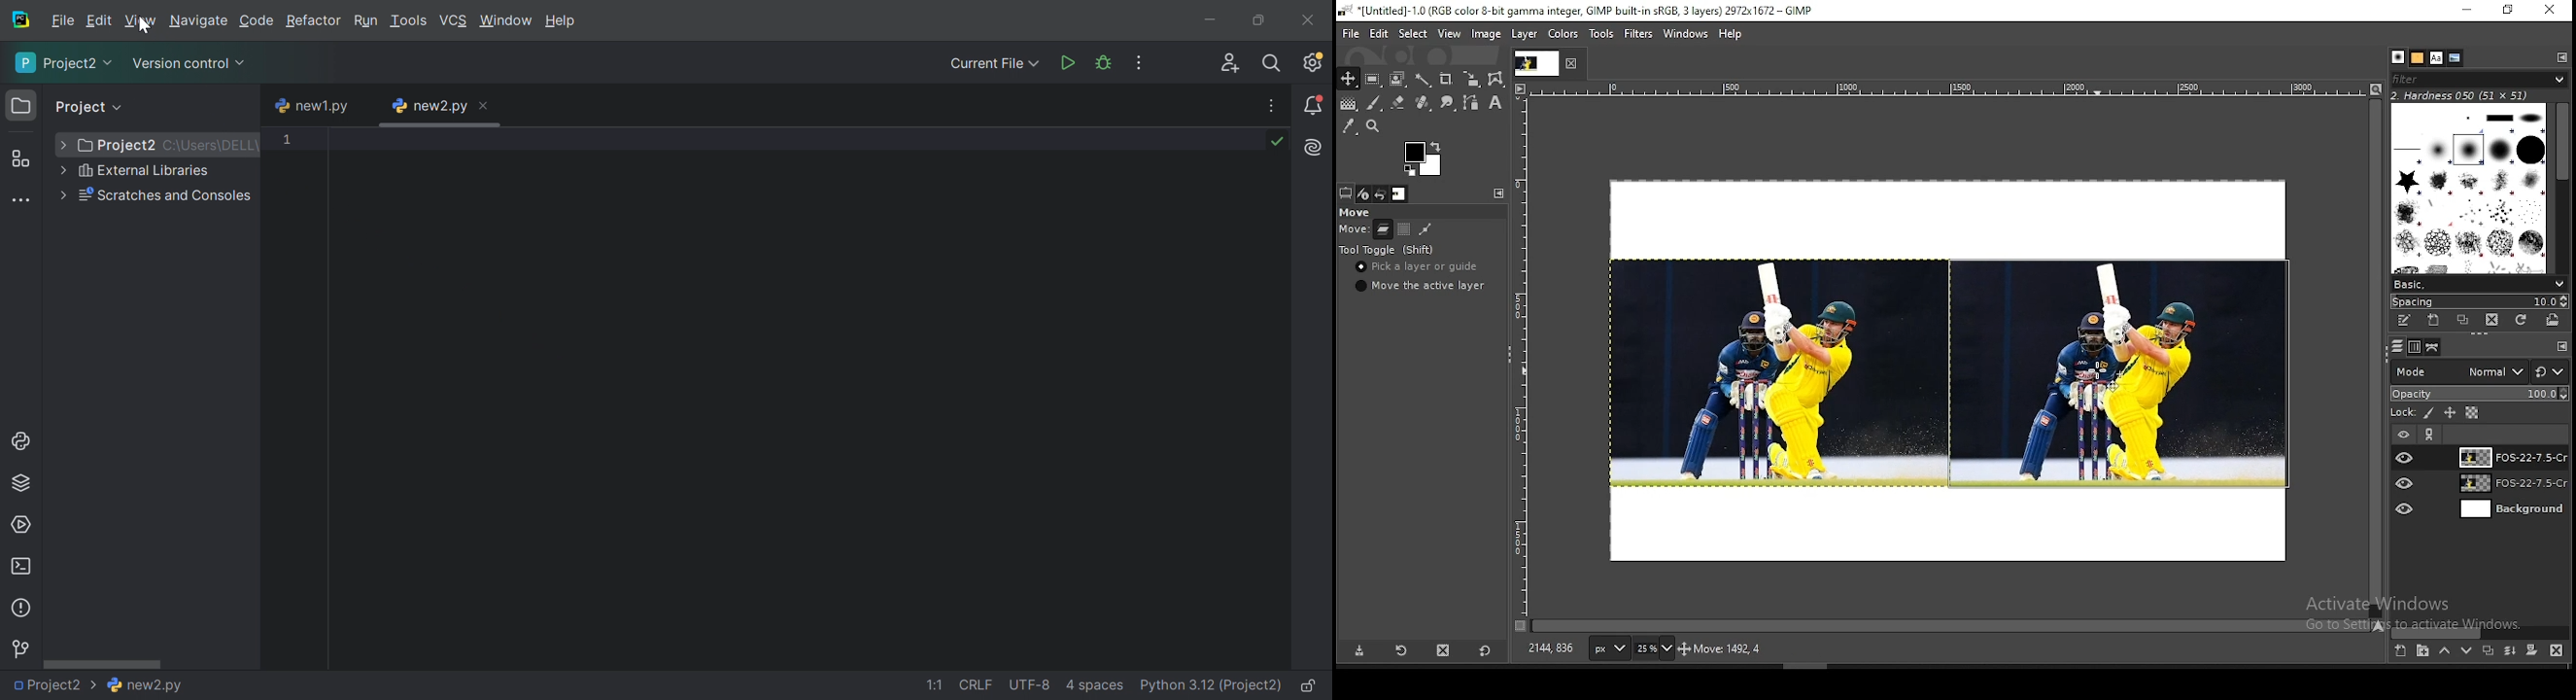 This screenshot has height=700, width=2576. I want to click on crop tool, so click(1468, 80).